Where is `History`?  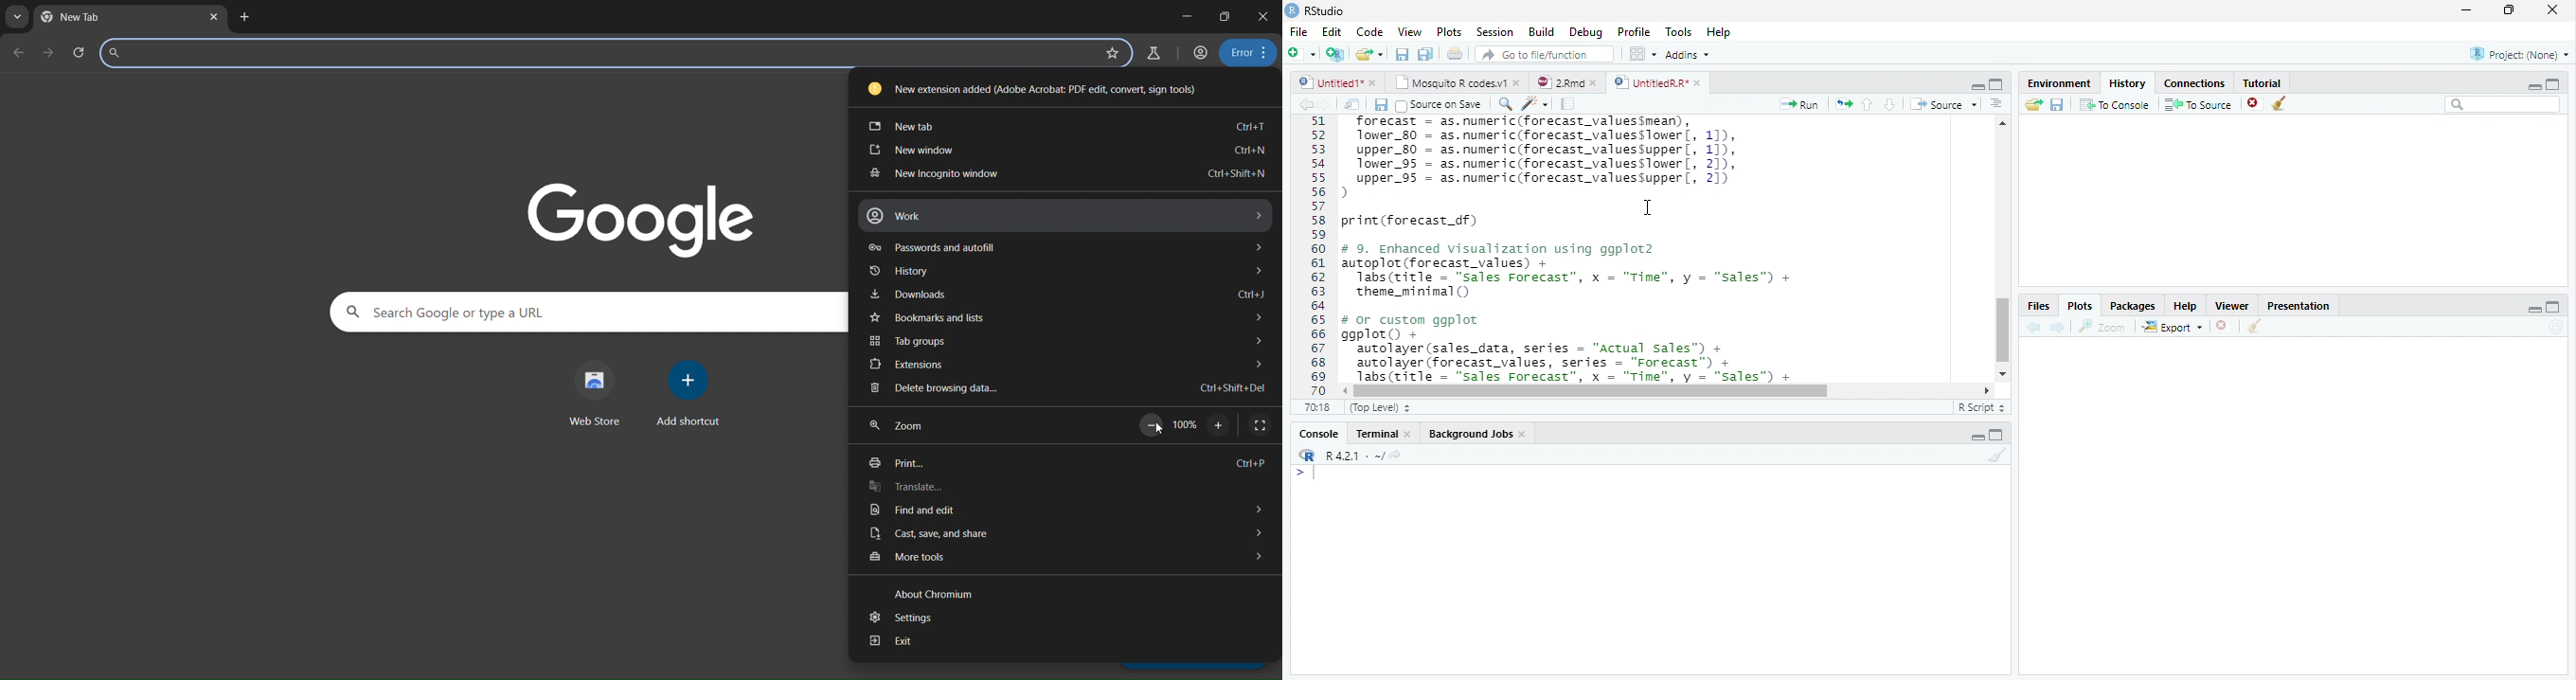
History is located at coordinates (2128, 83).